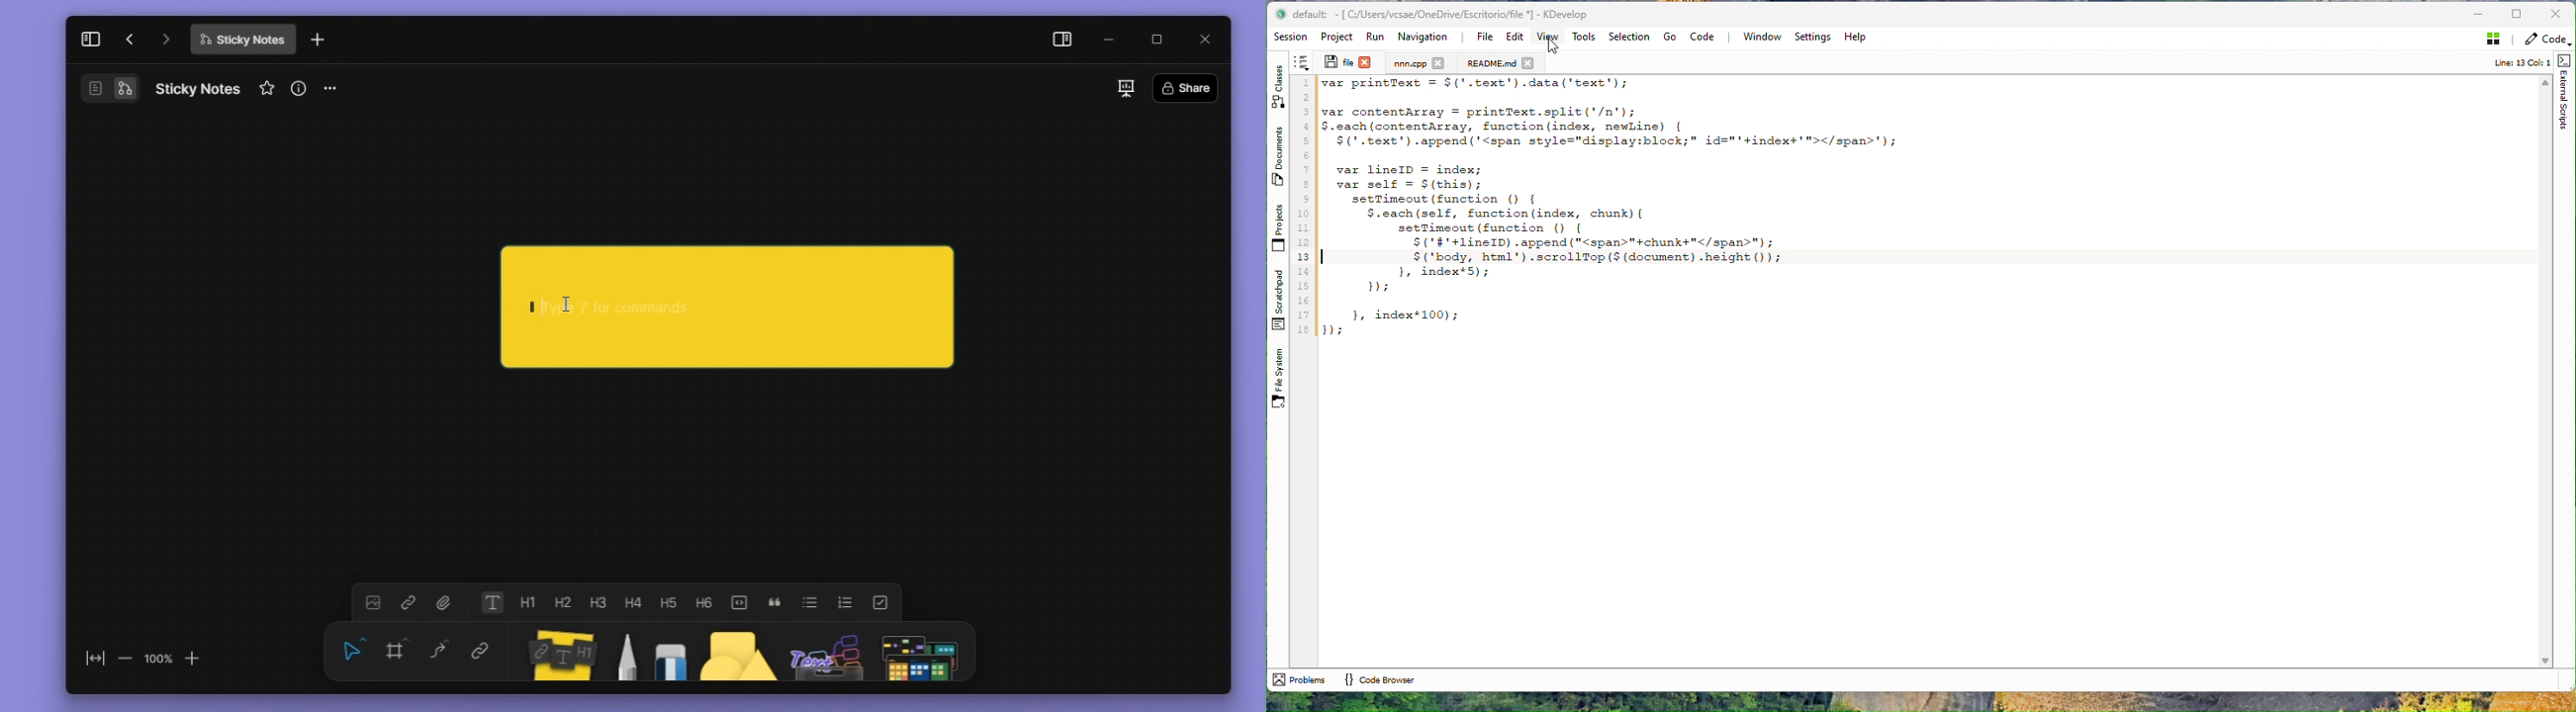 The image size is (2576, 728). Describe the element at coordinates (202, 88) in the screenshot. I see `Sticky Notes` at that location.